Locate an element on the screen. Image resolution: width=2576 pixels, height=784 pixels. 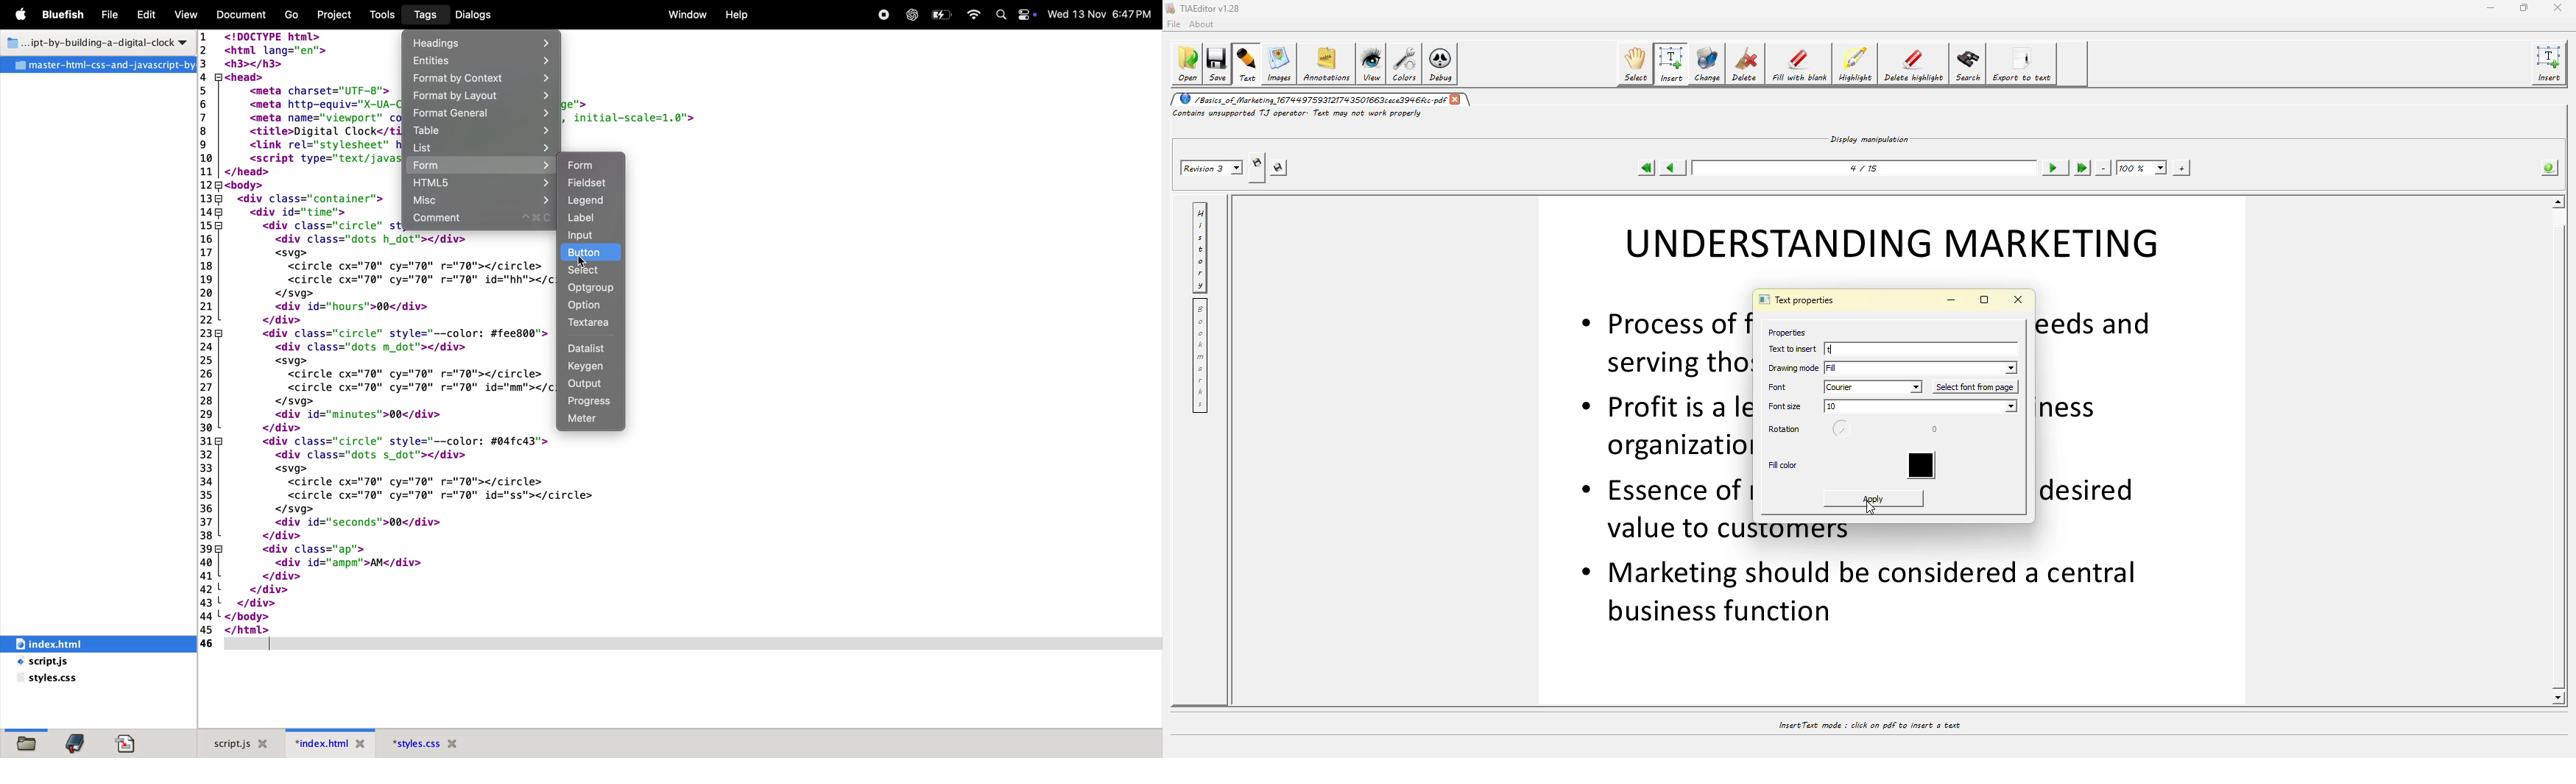
progress is located at coordinates (593, 402).